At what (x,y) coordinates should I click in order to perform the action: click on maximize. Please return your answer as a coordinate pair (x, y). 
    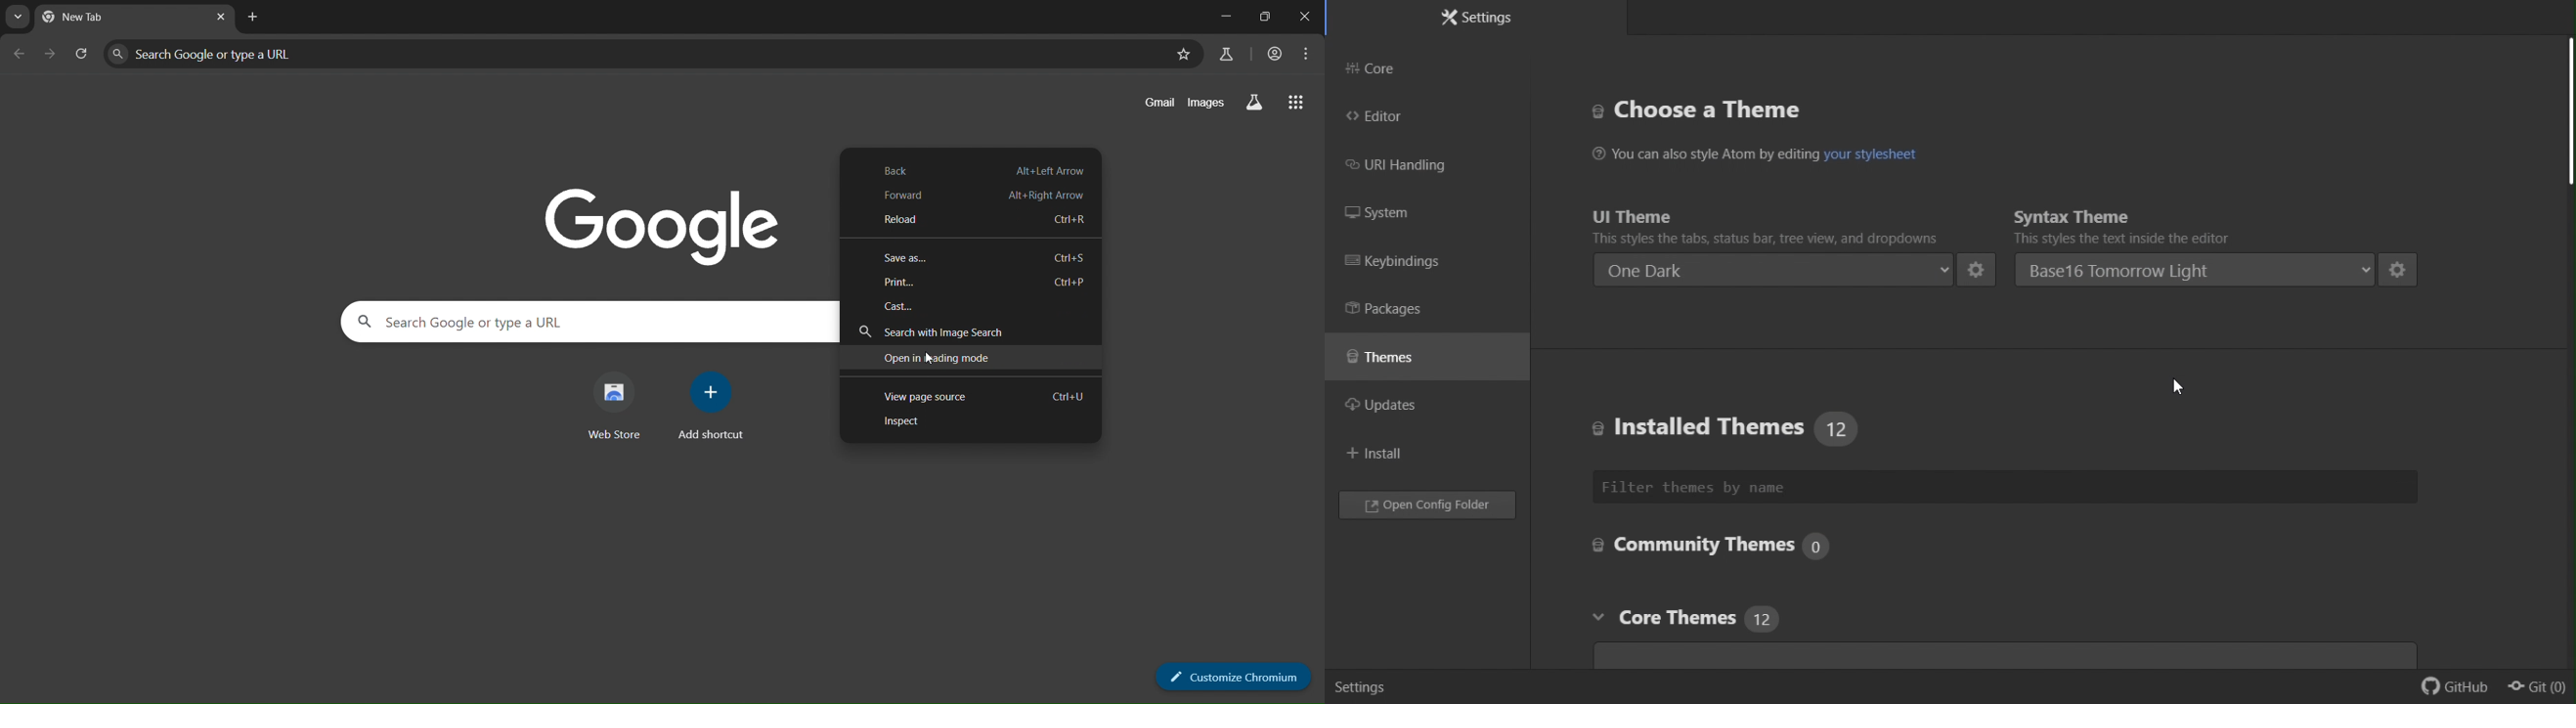
    Looking at the image, I should click on (1266, 16).